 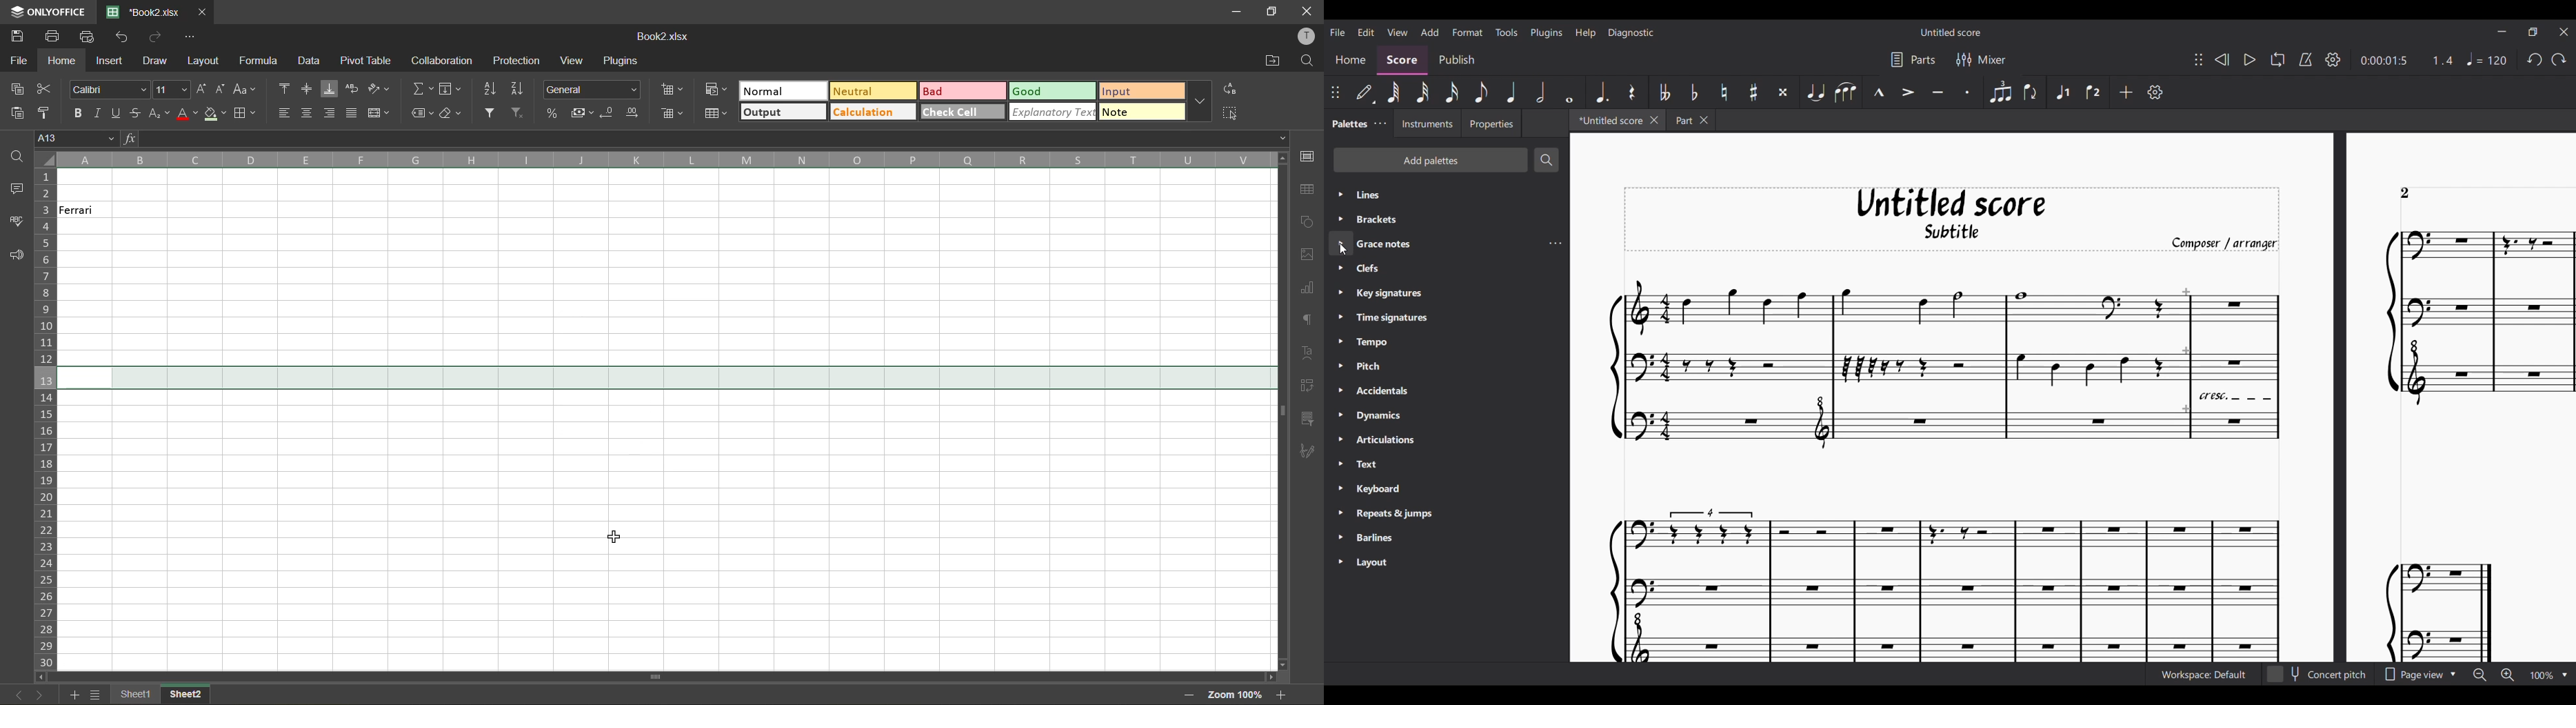 What do you see at coordinates (441, 59) in the screenshot?
I see `collaboration` at bounding box center [441, 59].